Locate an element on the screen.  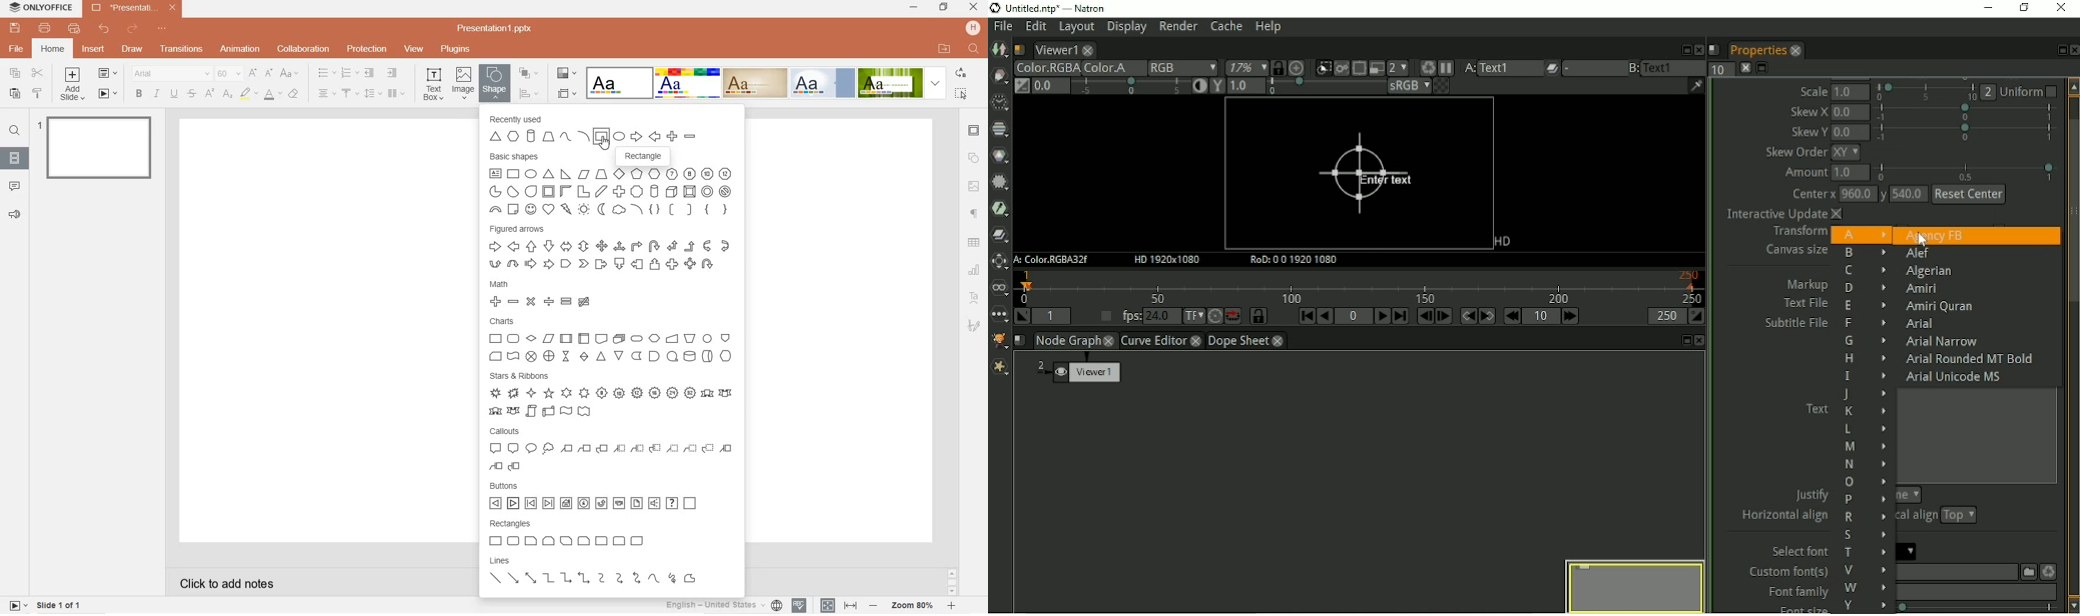
Round single corner rectangle is located at coordinates (602, 541).